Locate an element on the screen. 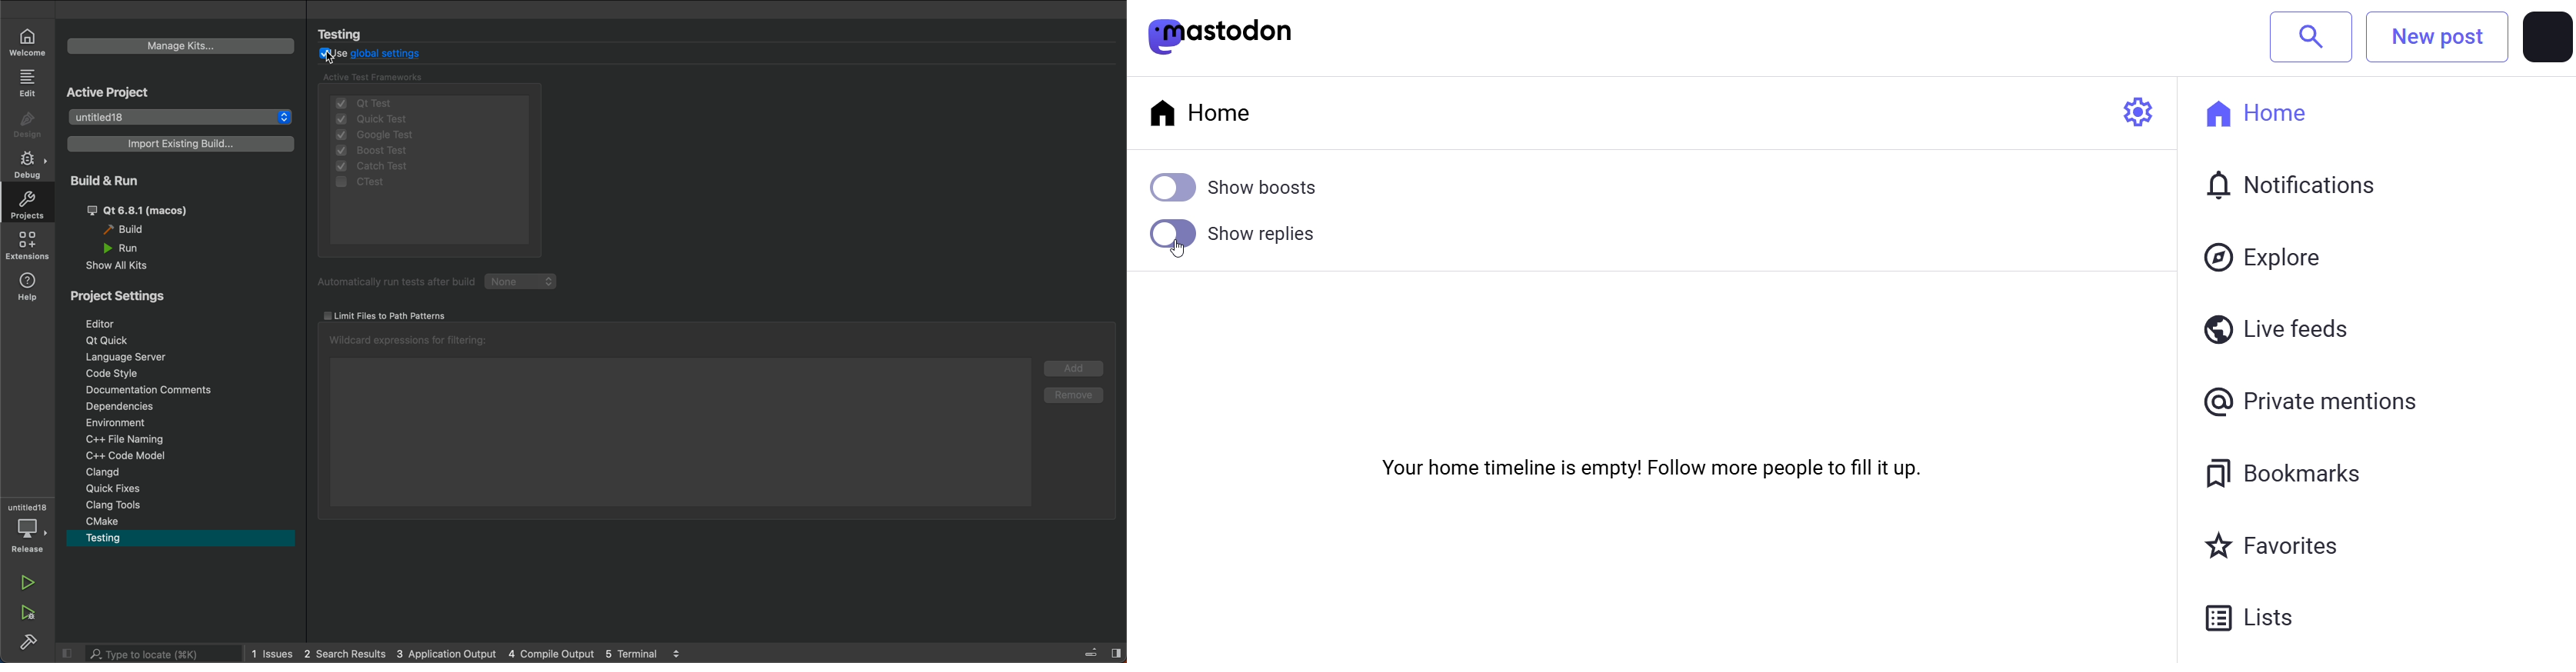 The width and height of the screenshot is (2576, 672).  is located at coordinates (176, 324).